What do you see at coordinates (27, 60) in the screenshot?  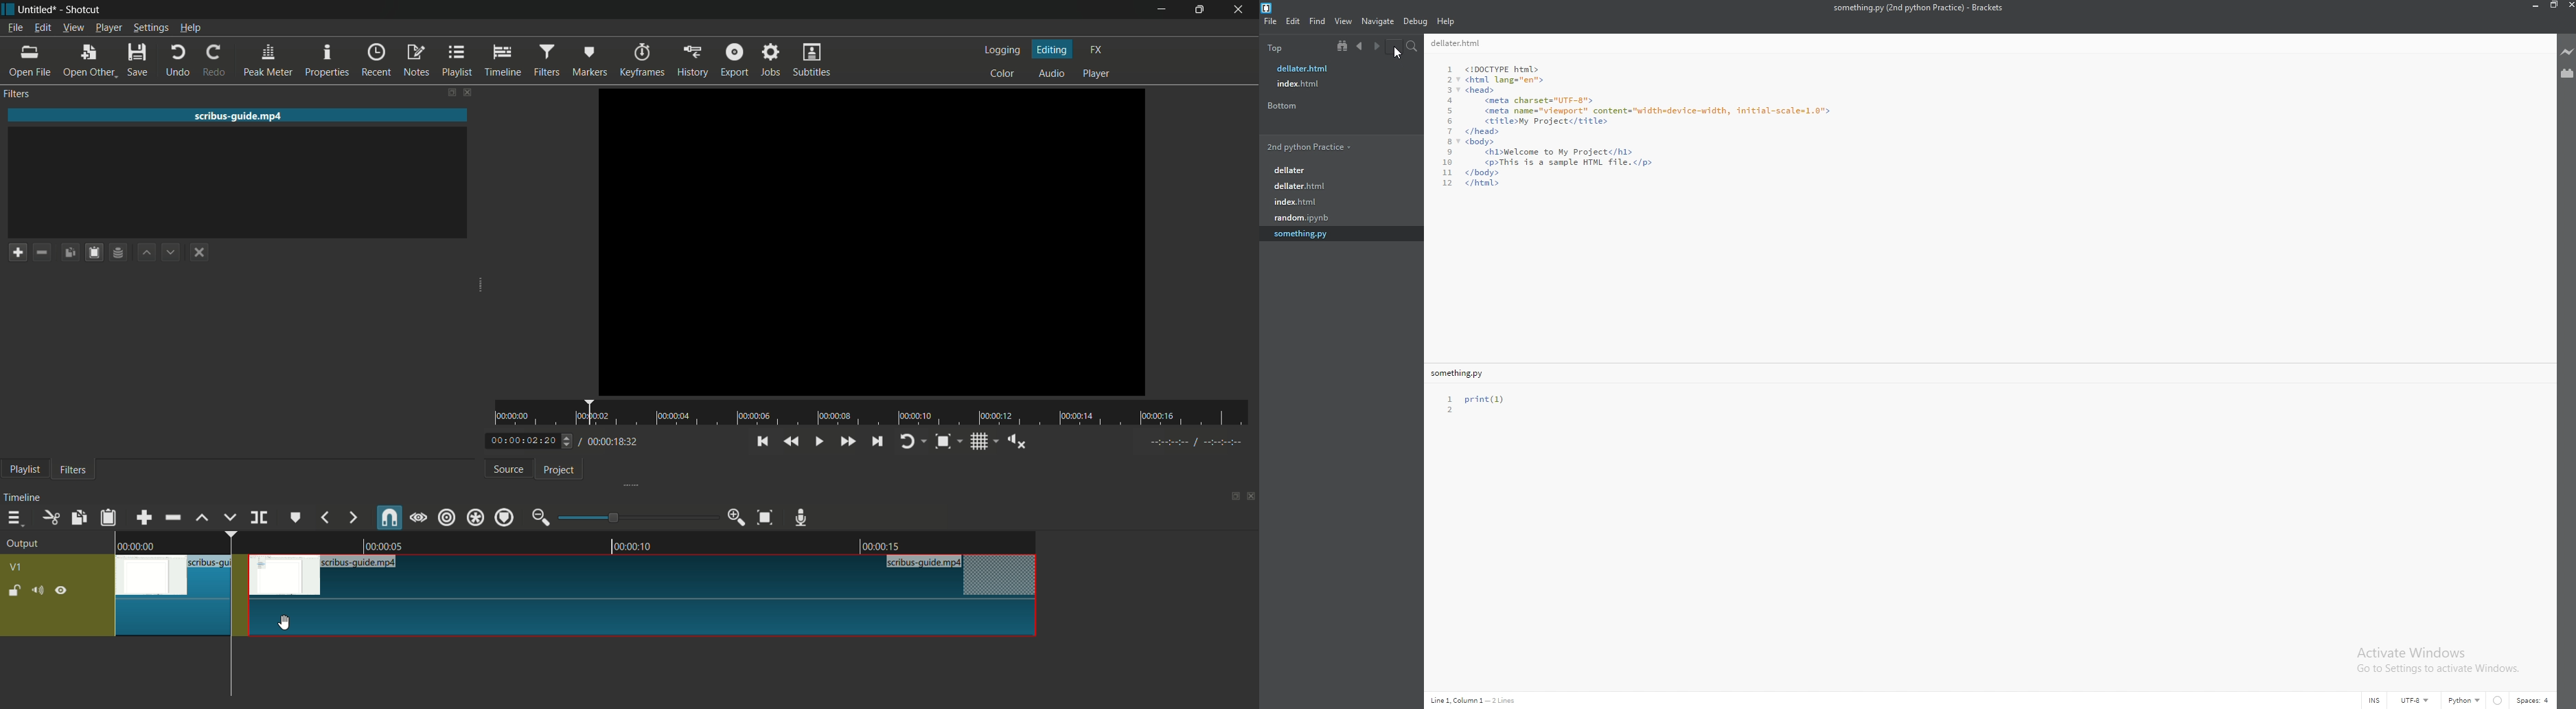 I see `open file` at bounding box center [27, 60].